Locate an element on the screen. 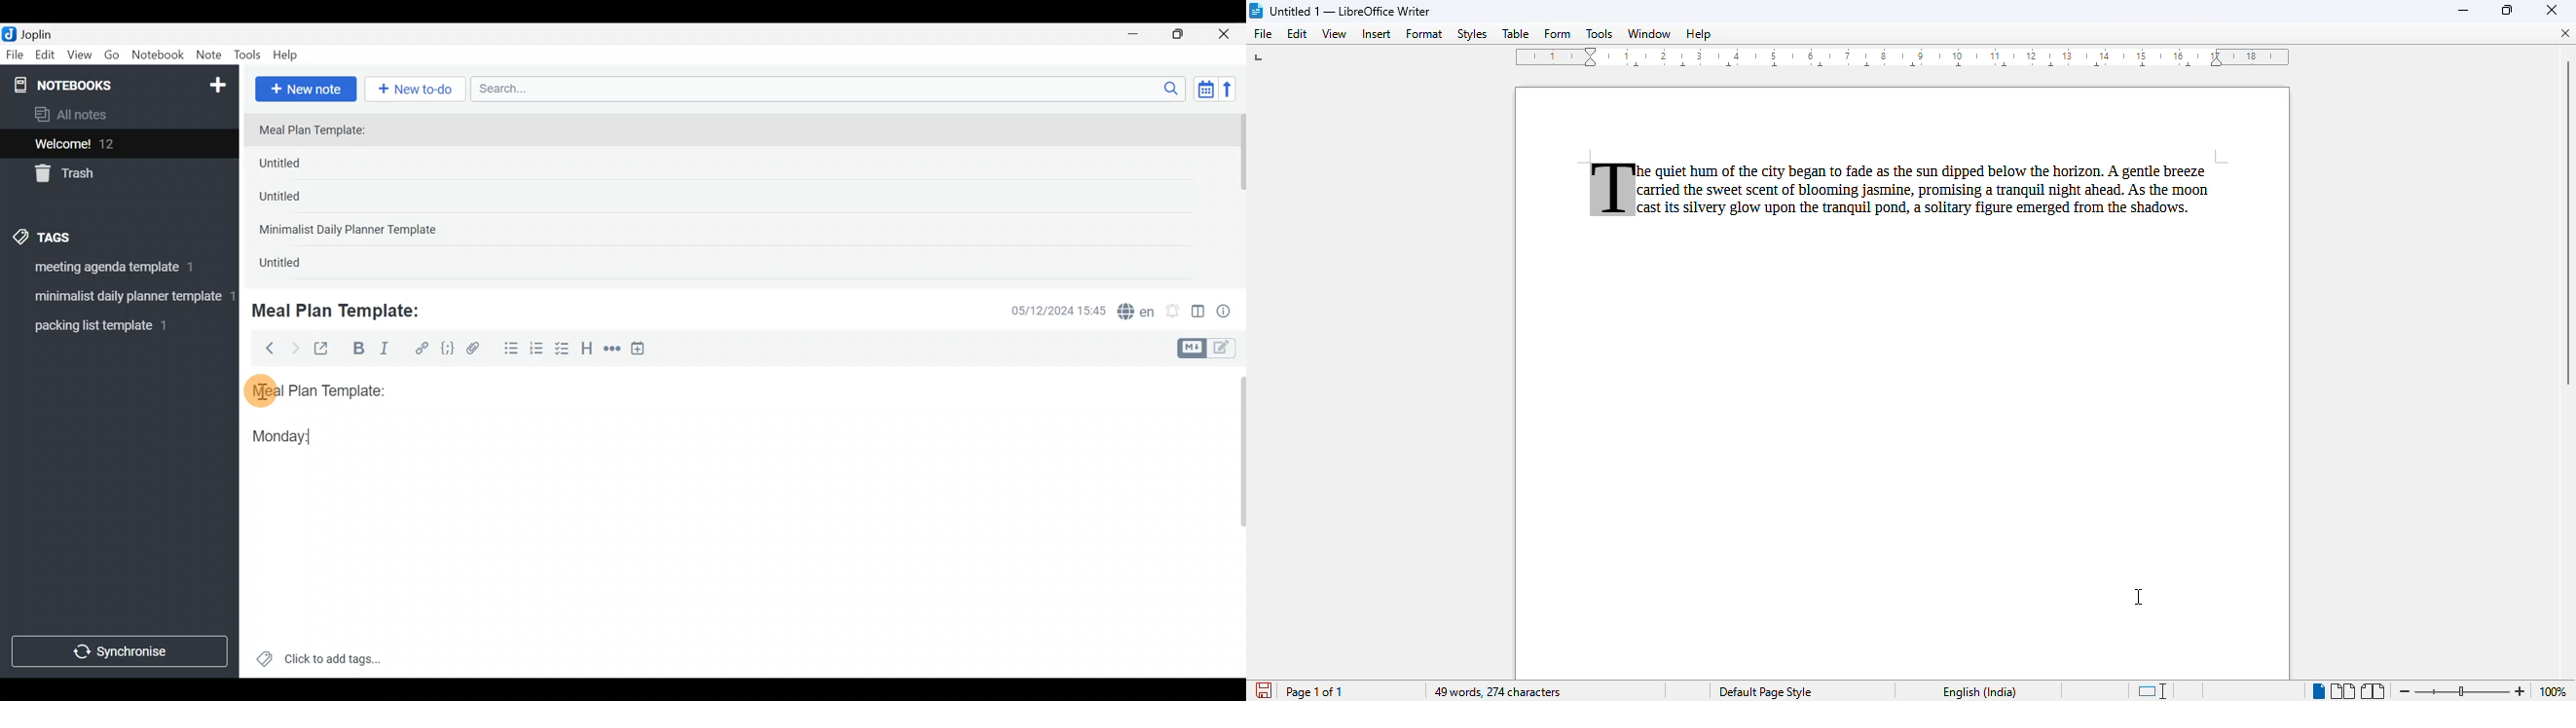 The image size is (2576, 728). cursor is located at coordinates (260, 390).